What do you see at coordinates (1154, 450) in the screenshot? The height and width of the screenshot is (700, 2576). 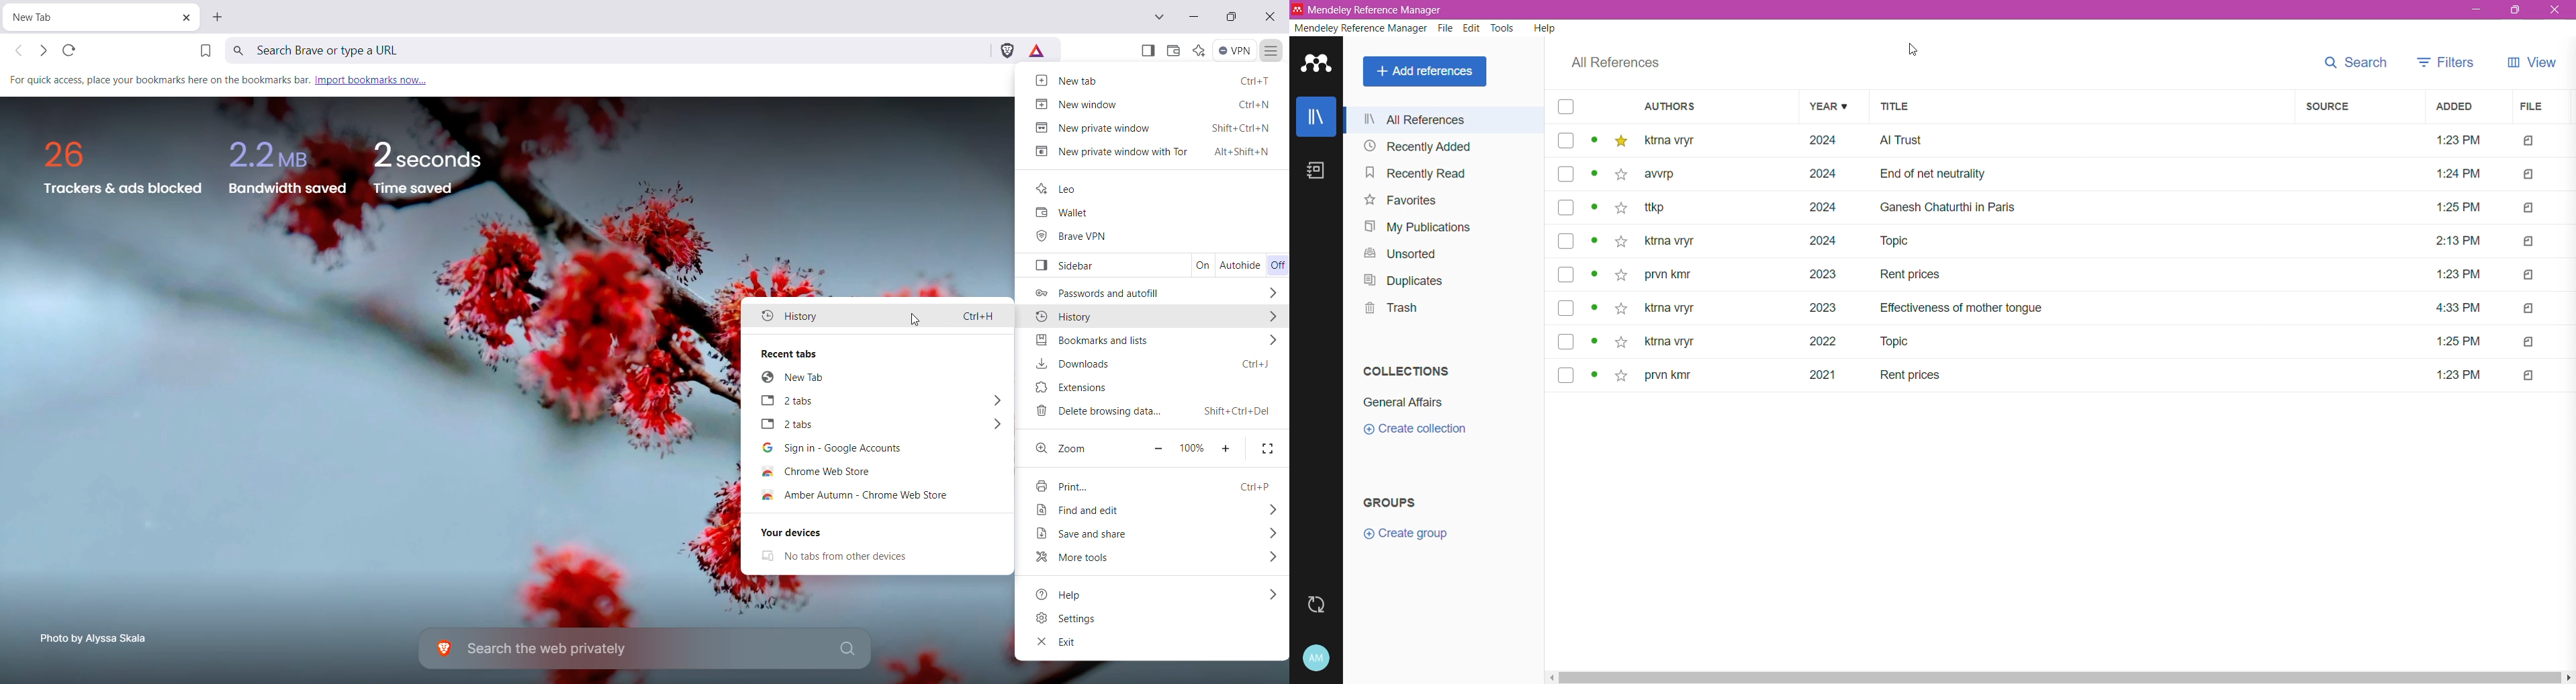 I see `Make Text Smaller` at bounding box center [1154, 450].